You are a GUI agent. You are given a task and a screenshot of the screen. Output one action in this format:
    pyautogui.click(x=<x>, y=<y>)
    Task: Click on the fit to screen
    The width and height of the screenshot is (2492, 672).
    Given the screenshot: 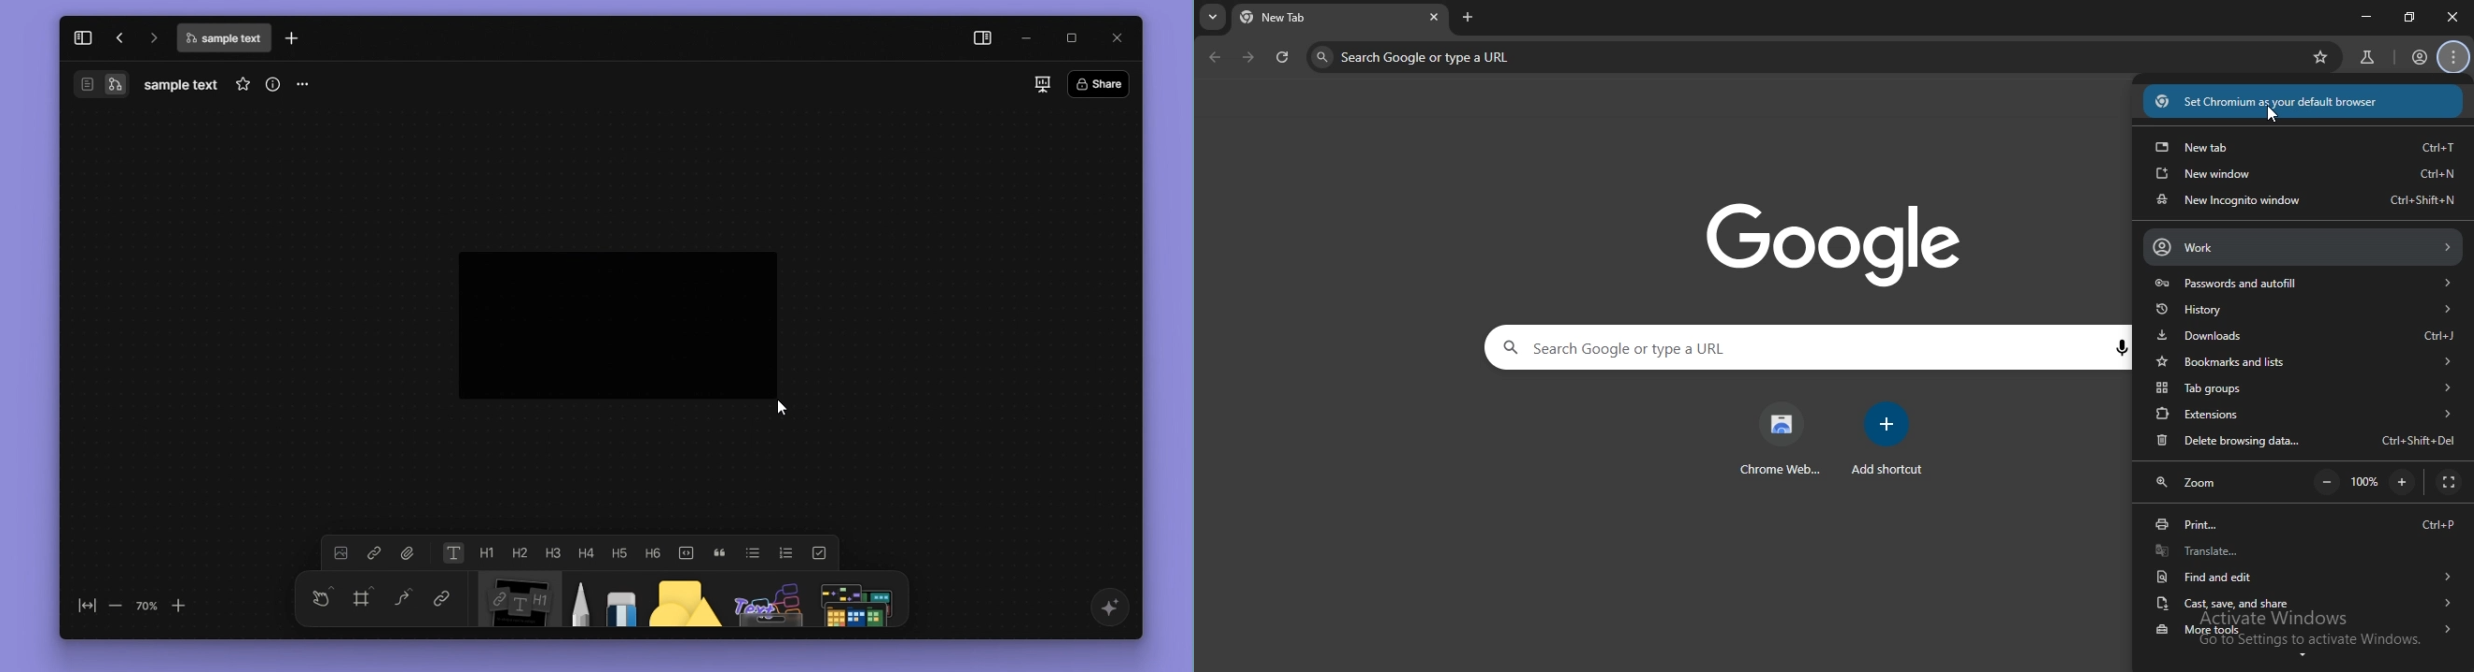 What is the action you would take?
    pyautogui.click(x=82, y=607)
    